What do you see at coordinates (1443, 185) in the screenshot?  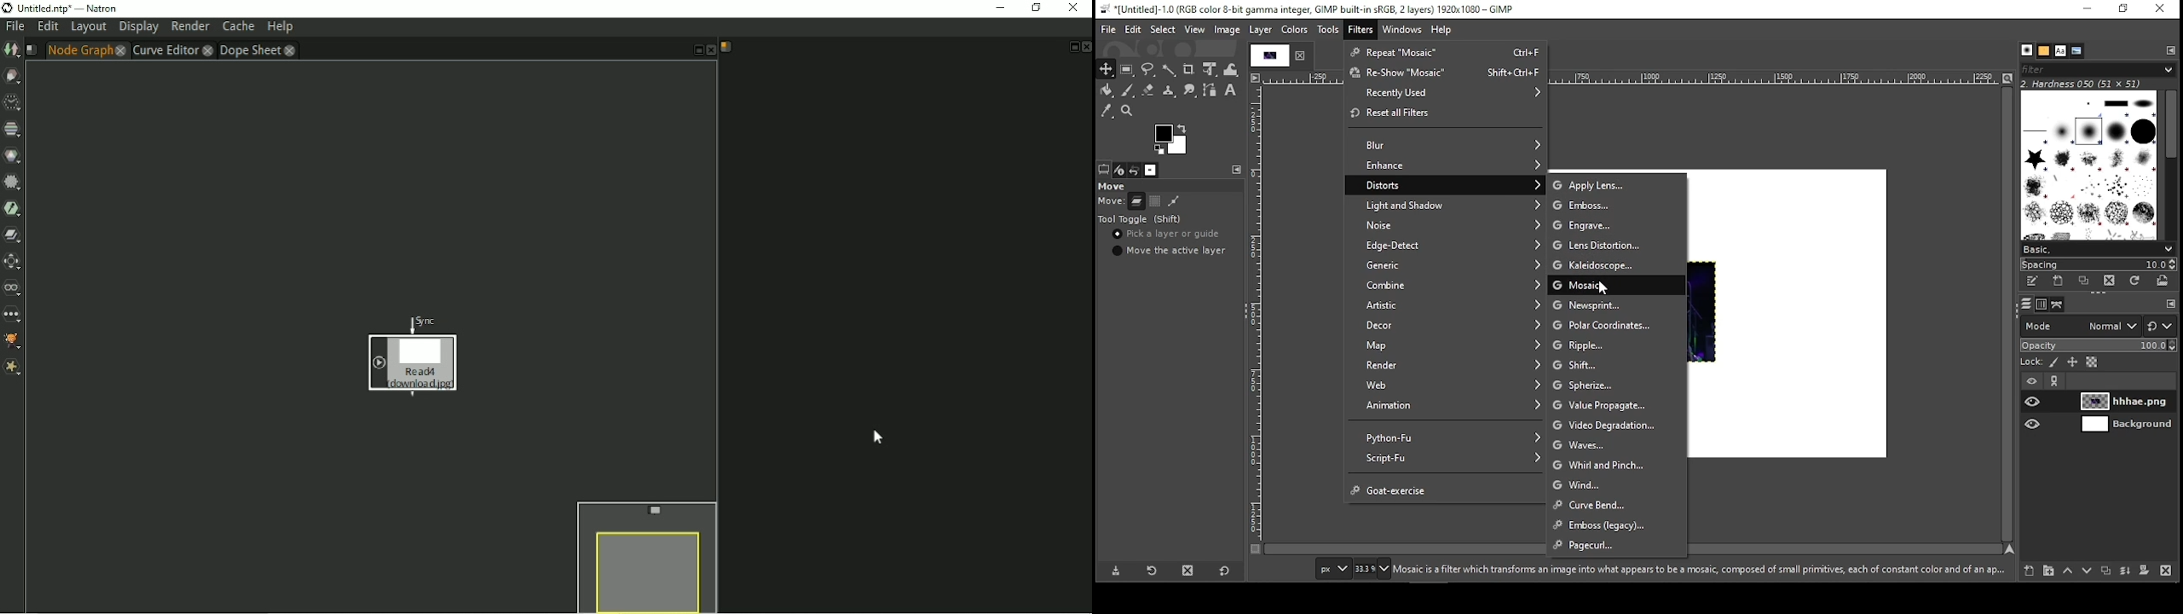 I see `distorts` at bounding box center [1443, 185].